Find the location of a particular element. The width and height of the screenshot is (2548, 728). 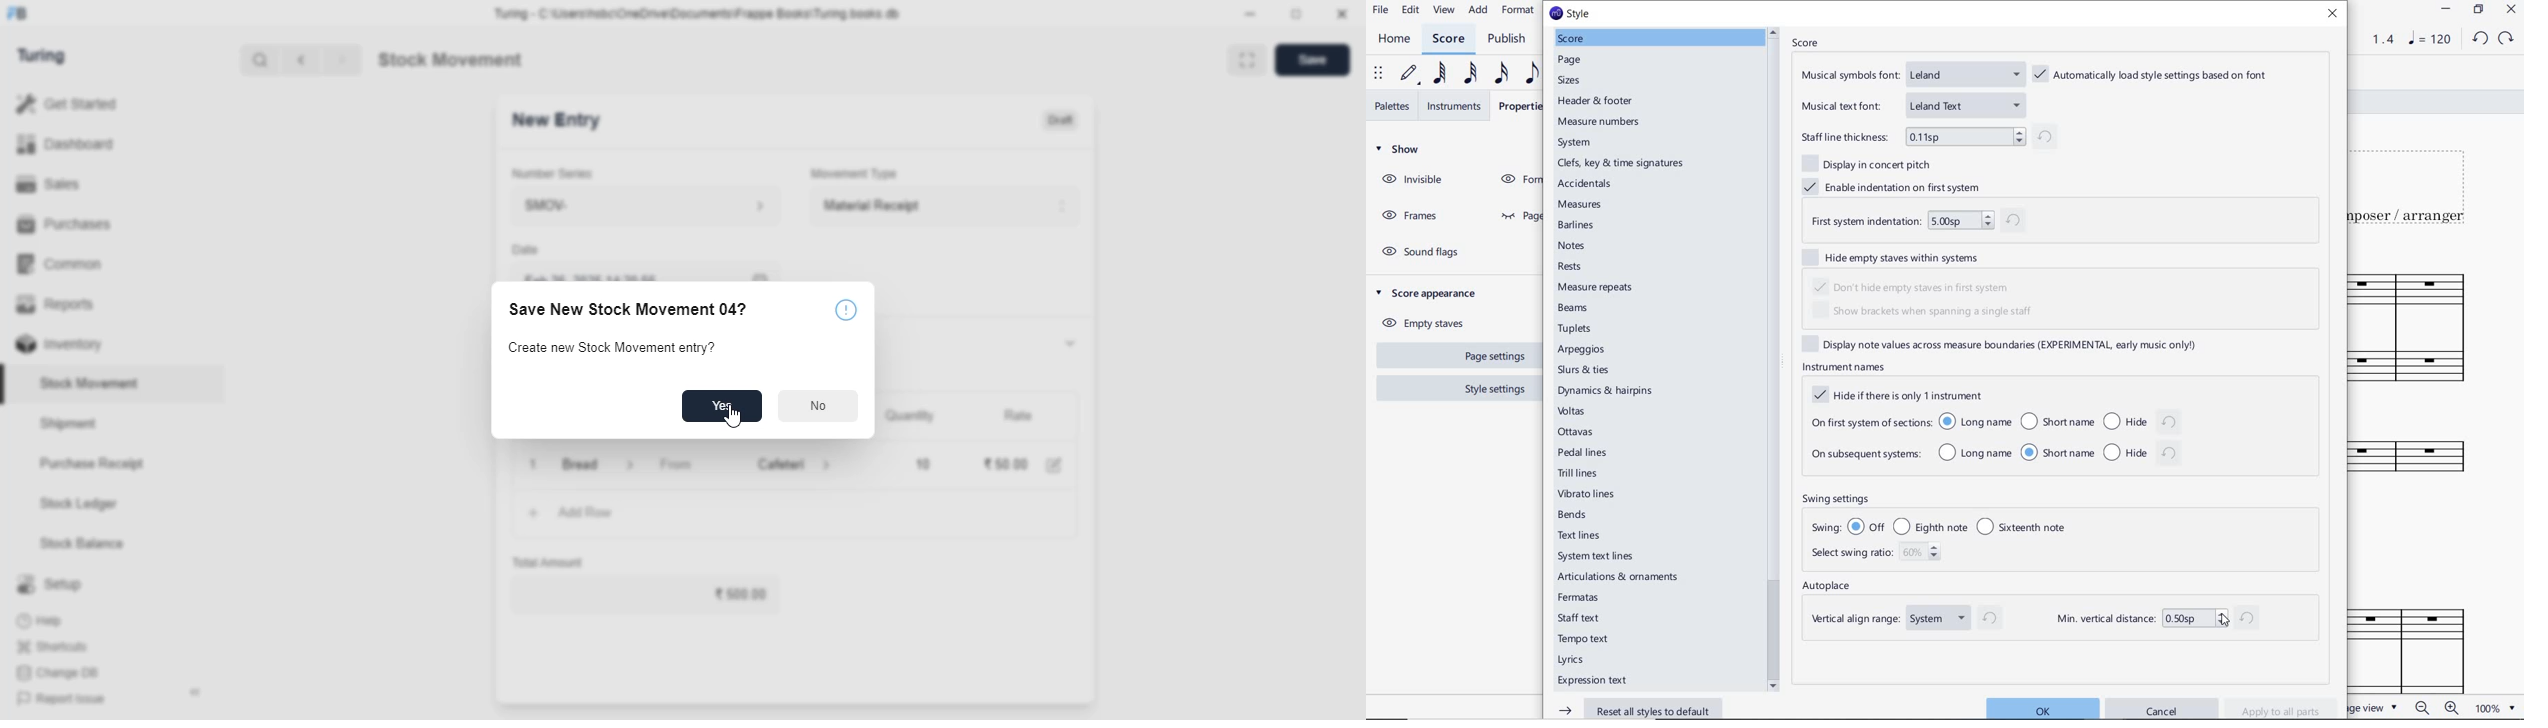

add is located at coordinates (534, 514).